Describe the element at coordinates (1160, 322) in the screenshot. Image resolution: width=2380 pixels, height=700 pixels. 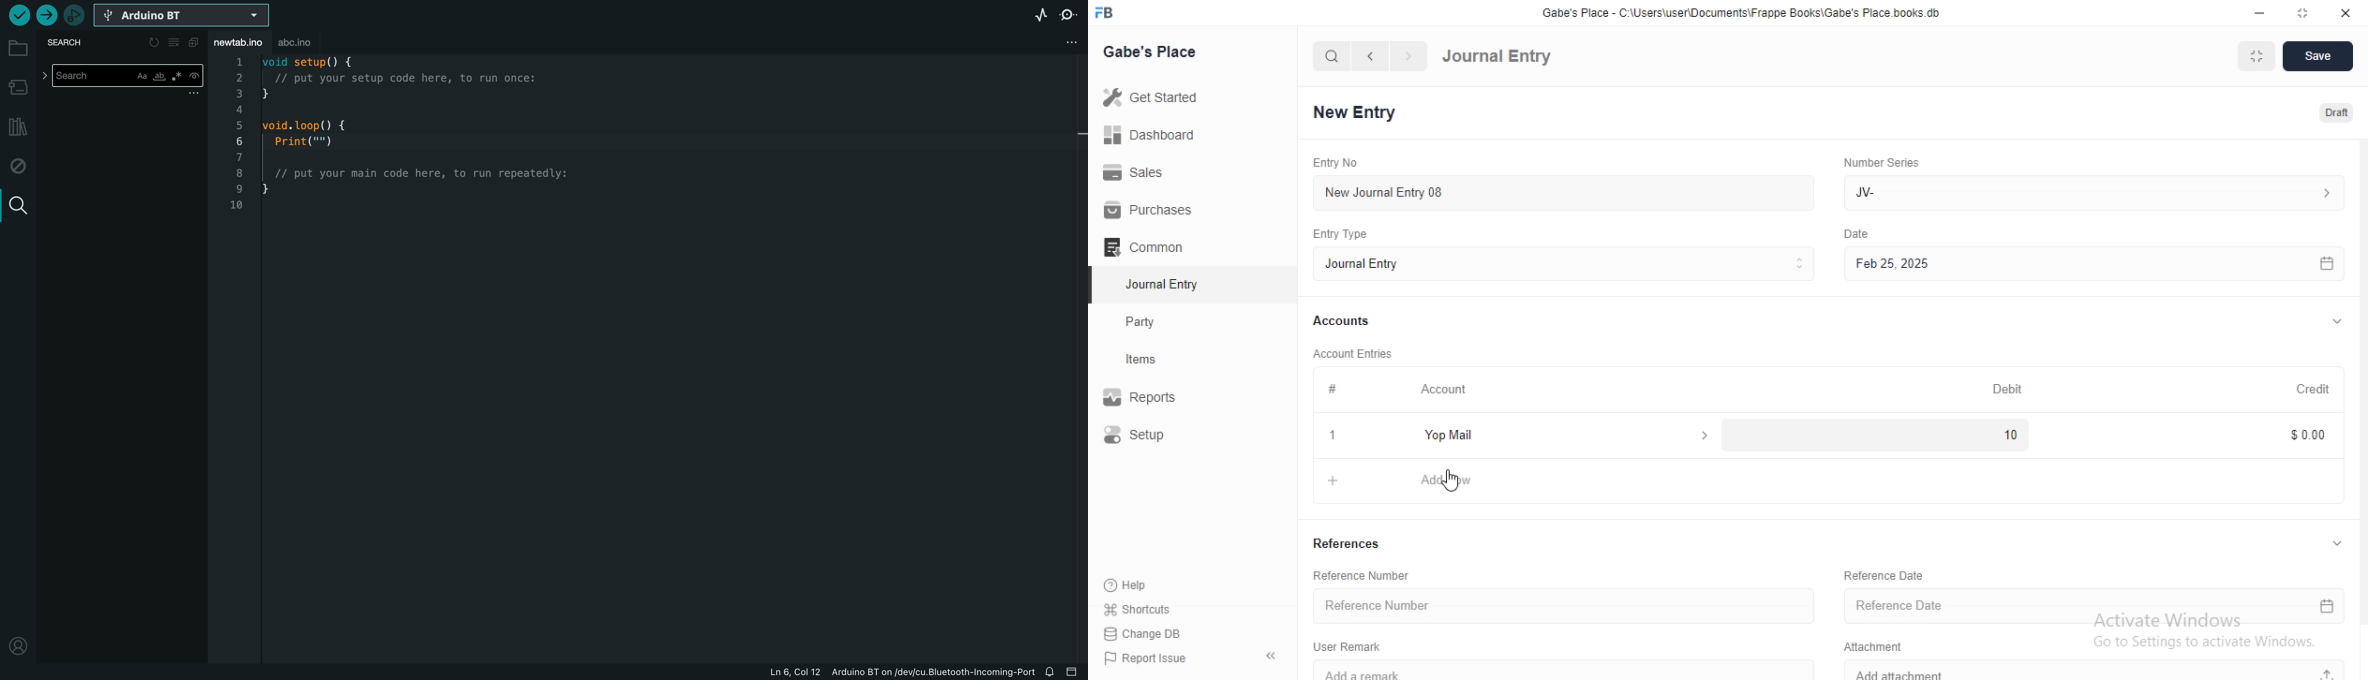
I see `Party` at that location.